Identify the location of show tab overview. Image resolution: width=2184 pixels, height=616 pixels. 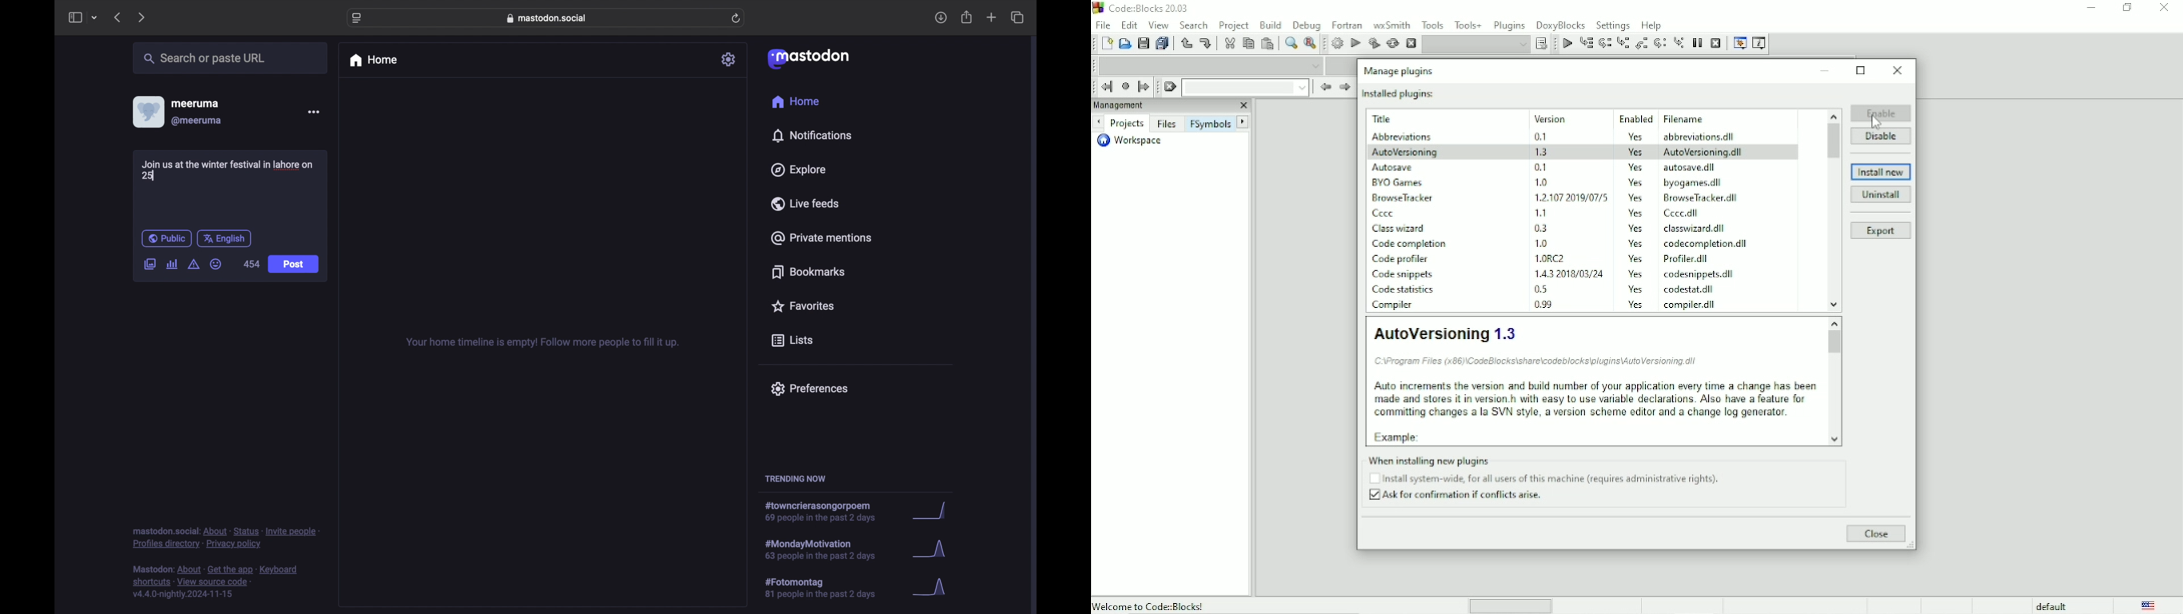
(1018, 18).